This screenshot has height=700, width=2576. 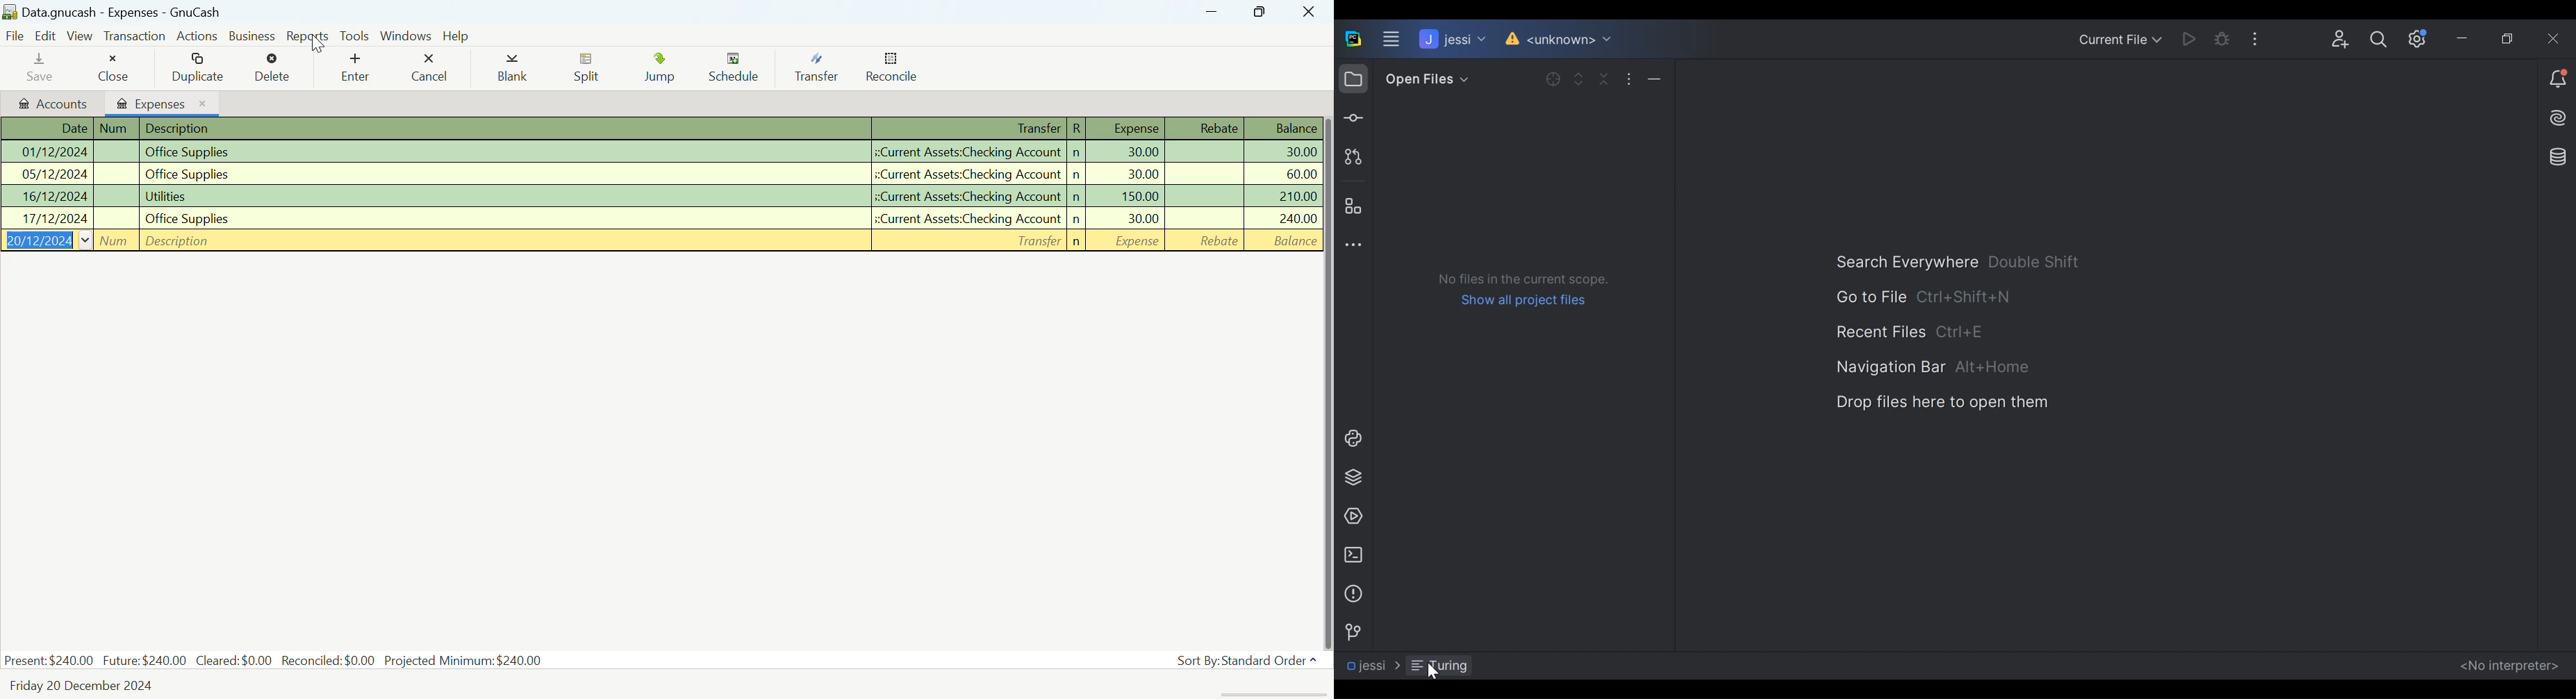 I want to click on Run, so click(x=2189, y=38).